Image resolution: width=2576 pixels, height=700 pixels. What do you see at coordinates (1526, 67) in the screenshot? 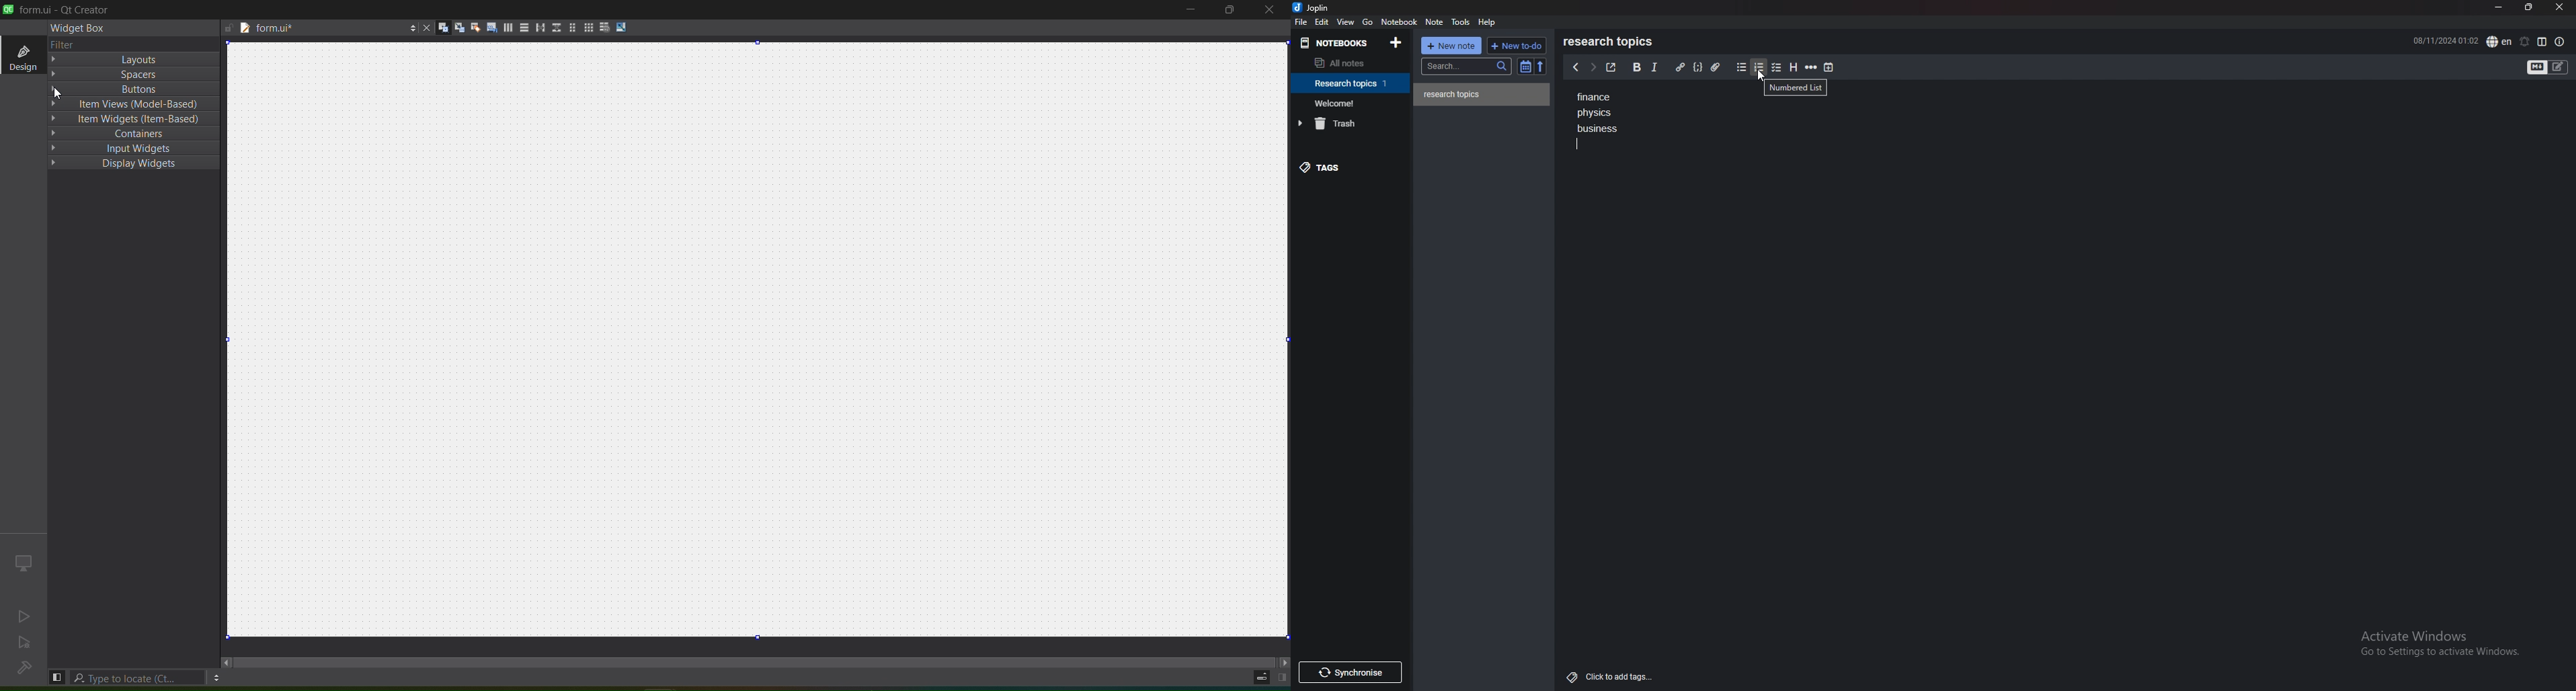
I see `toggle sort order` at bounding box center [1526, 67].